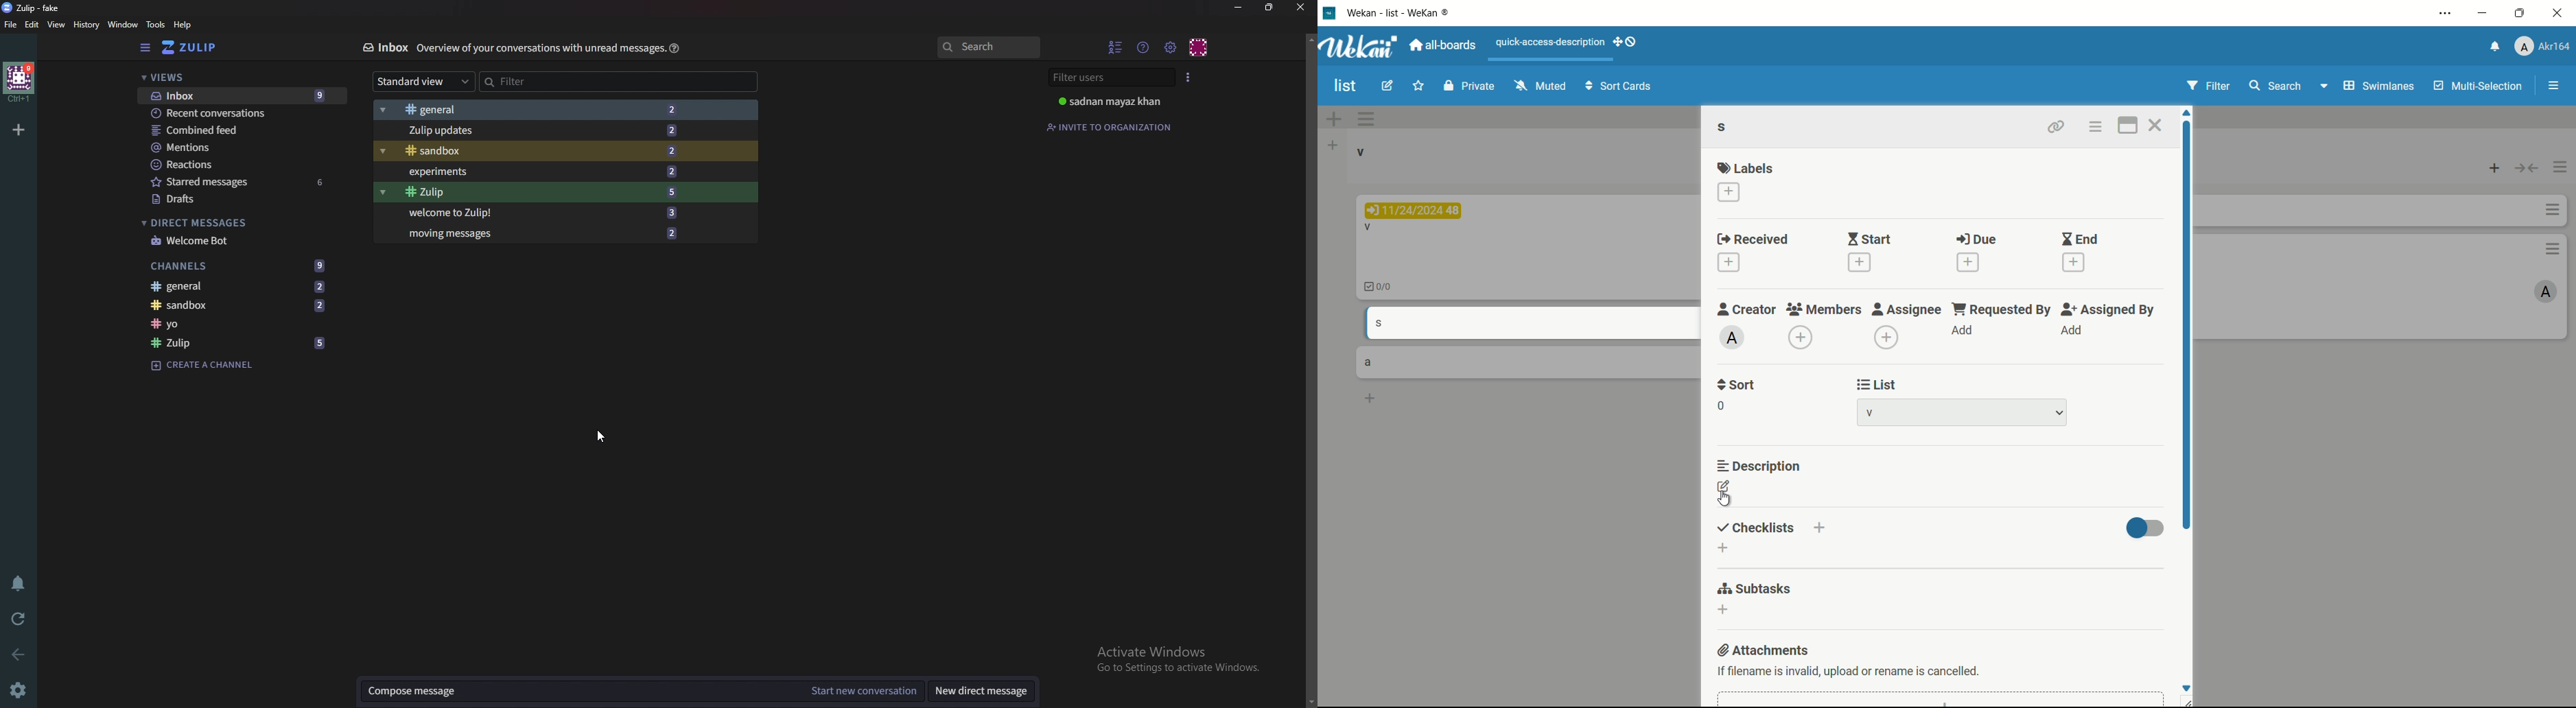 The width and height of the screenshot is (2576, 728). Describe the element at coordinates (233, 148) in the screenshot. I see `Mentions` at that location.